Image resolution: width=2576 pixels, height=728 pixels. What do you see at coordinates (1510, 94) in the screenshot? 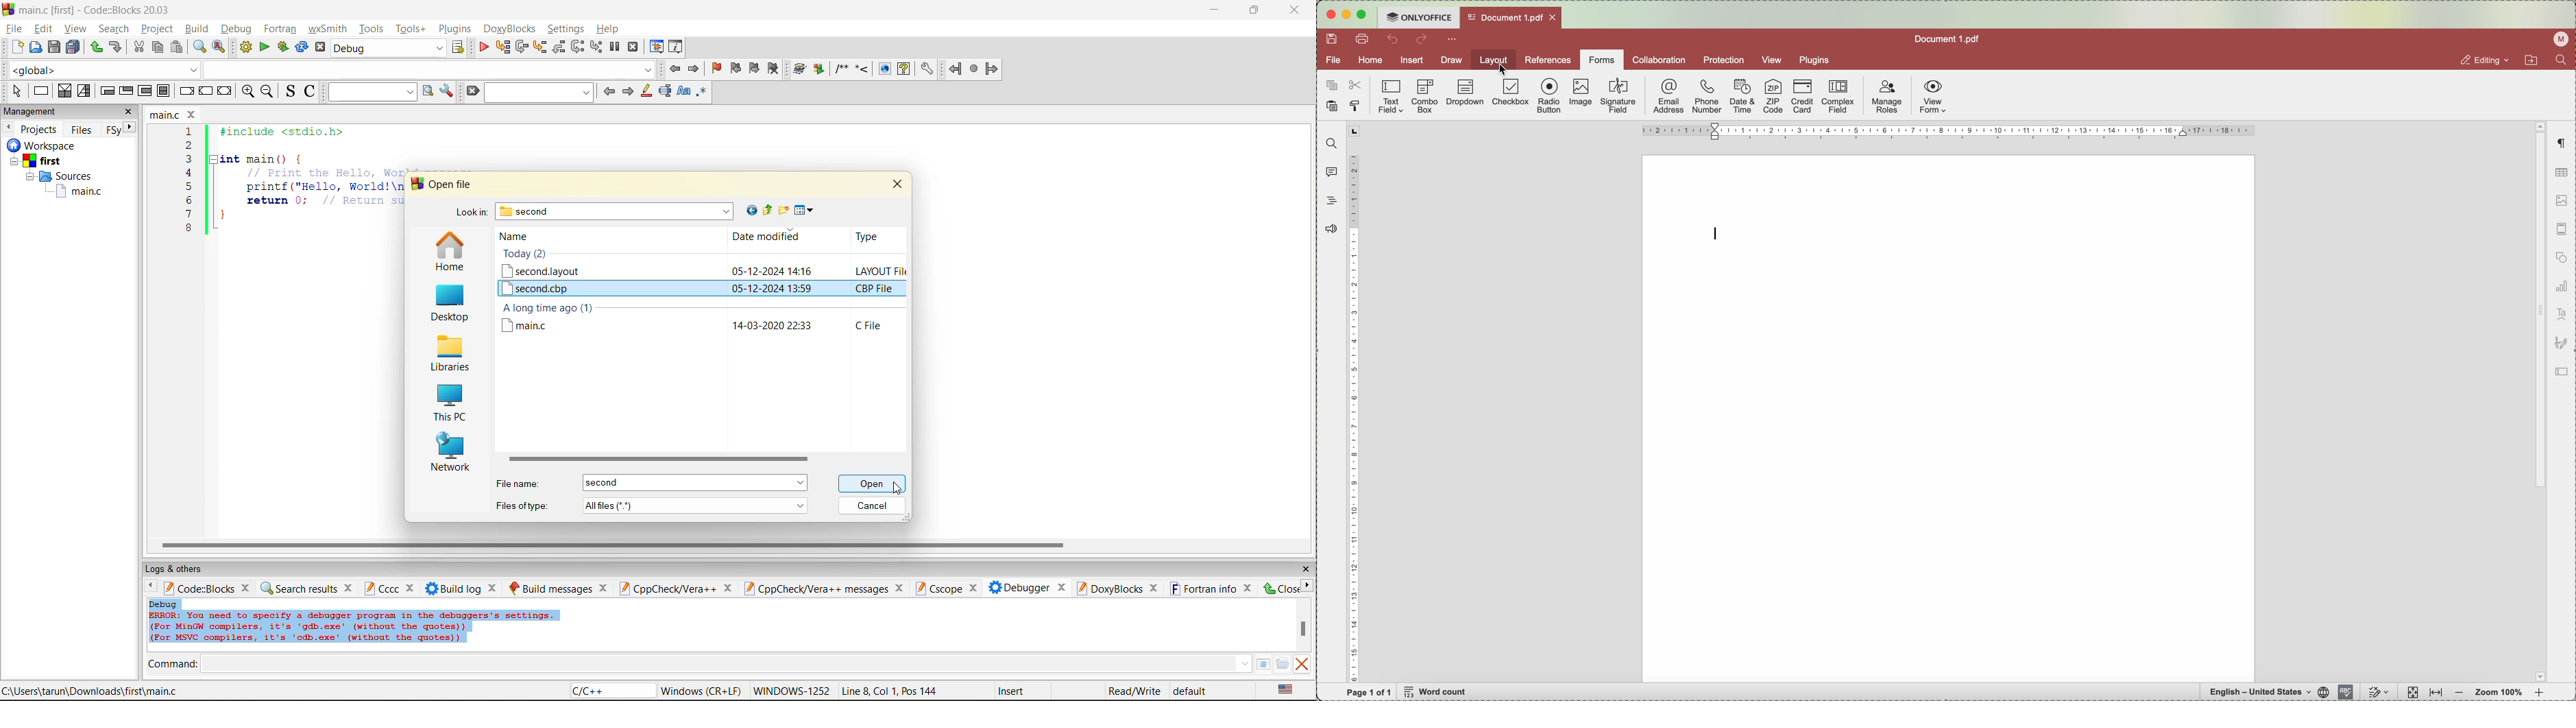
I see `checkbox` at bounding box center [1510, 94].